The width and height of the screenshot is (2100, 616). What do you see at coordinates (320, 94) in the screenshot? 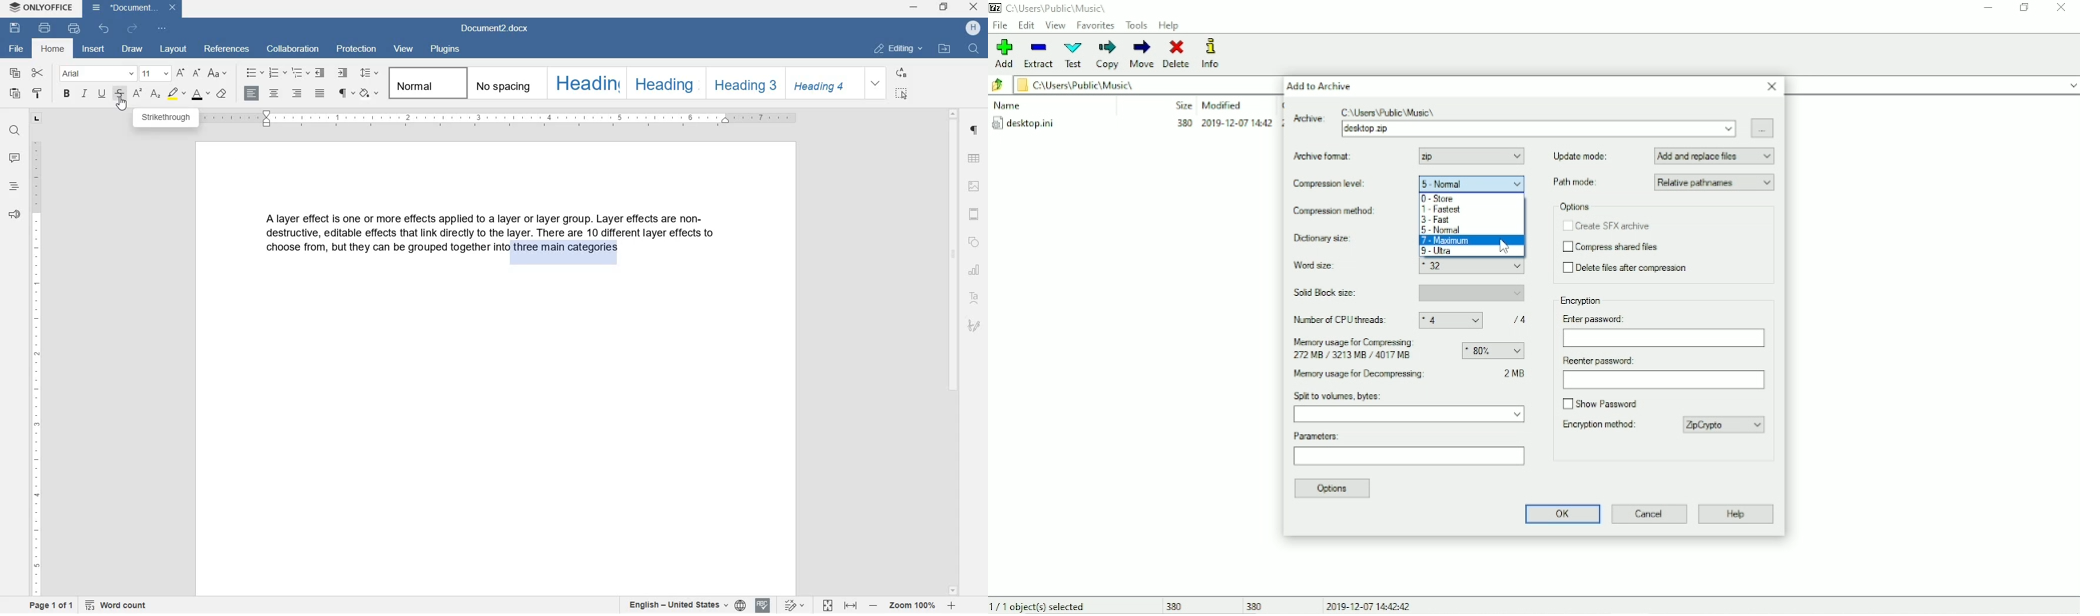
I see `justified` at bounding box center [320, 94].